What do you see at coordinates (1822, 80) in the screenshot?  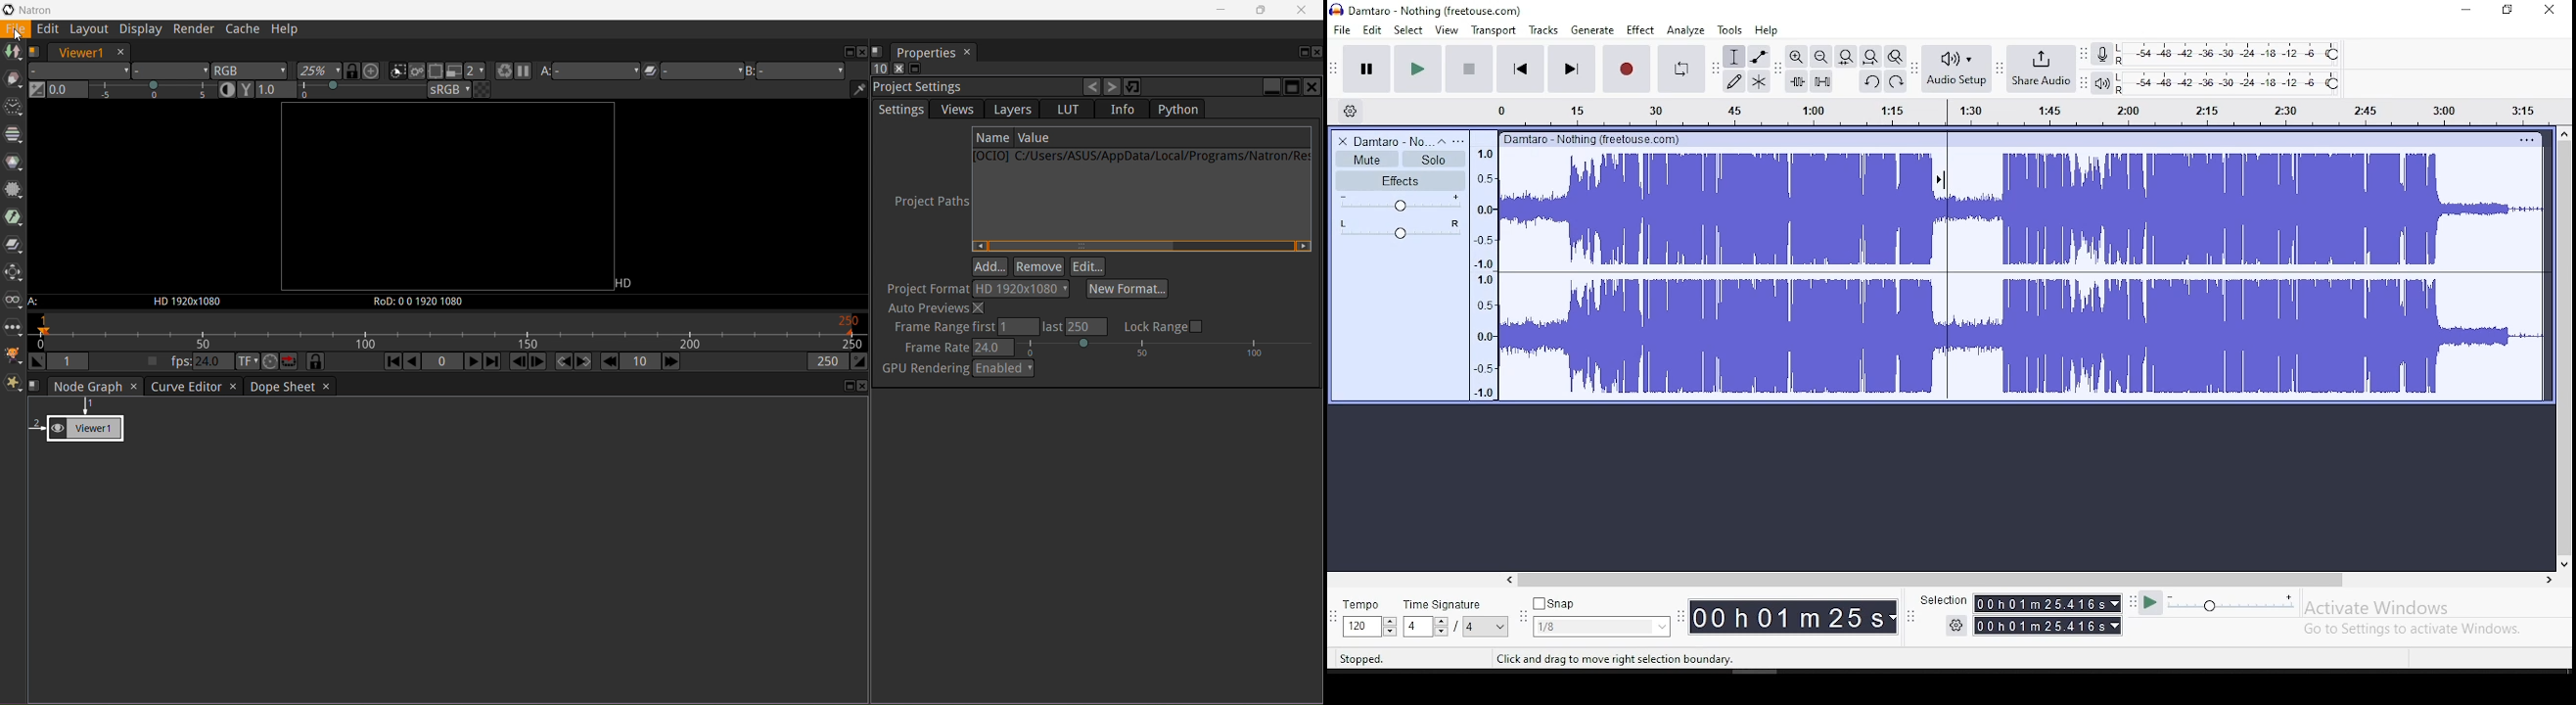 I see `silence audio selection` at bounding box center [1822, 80].